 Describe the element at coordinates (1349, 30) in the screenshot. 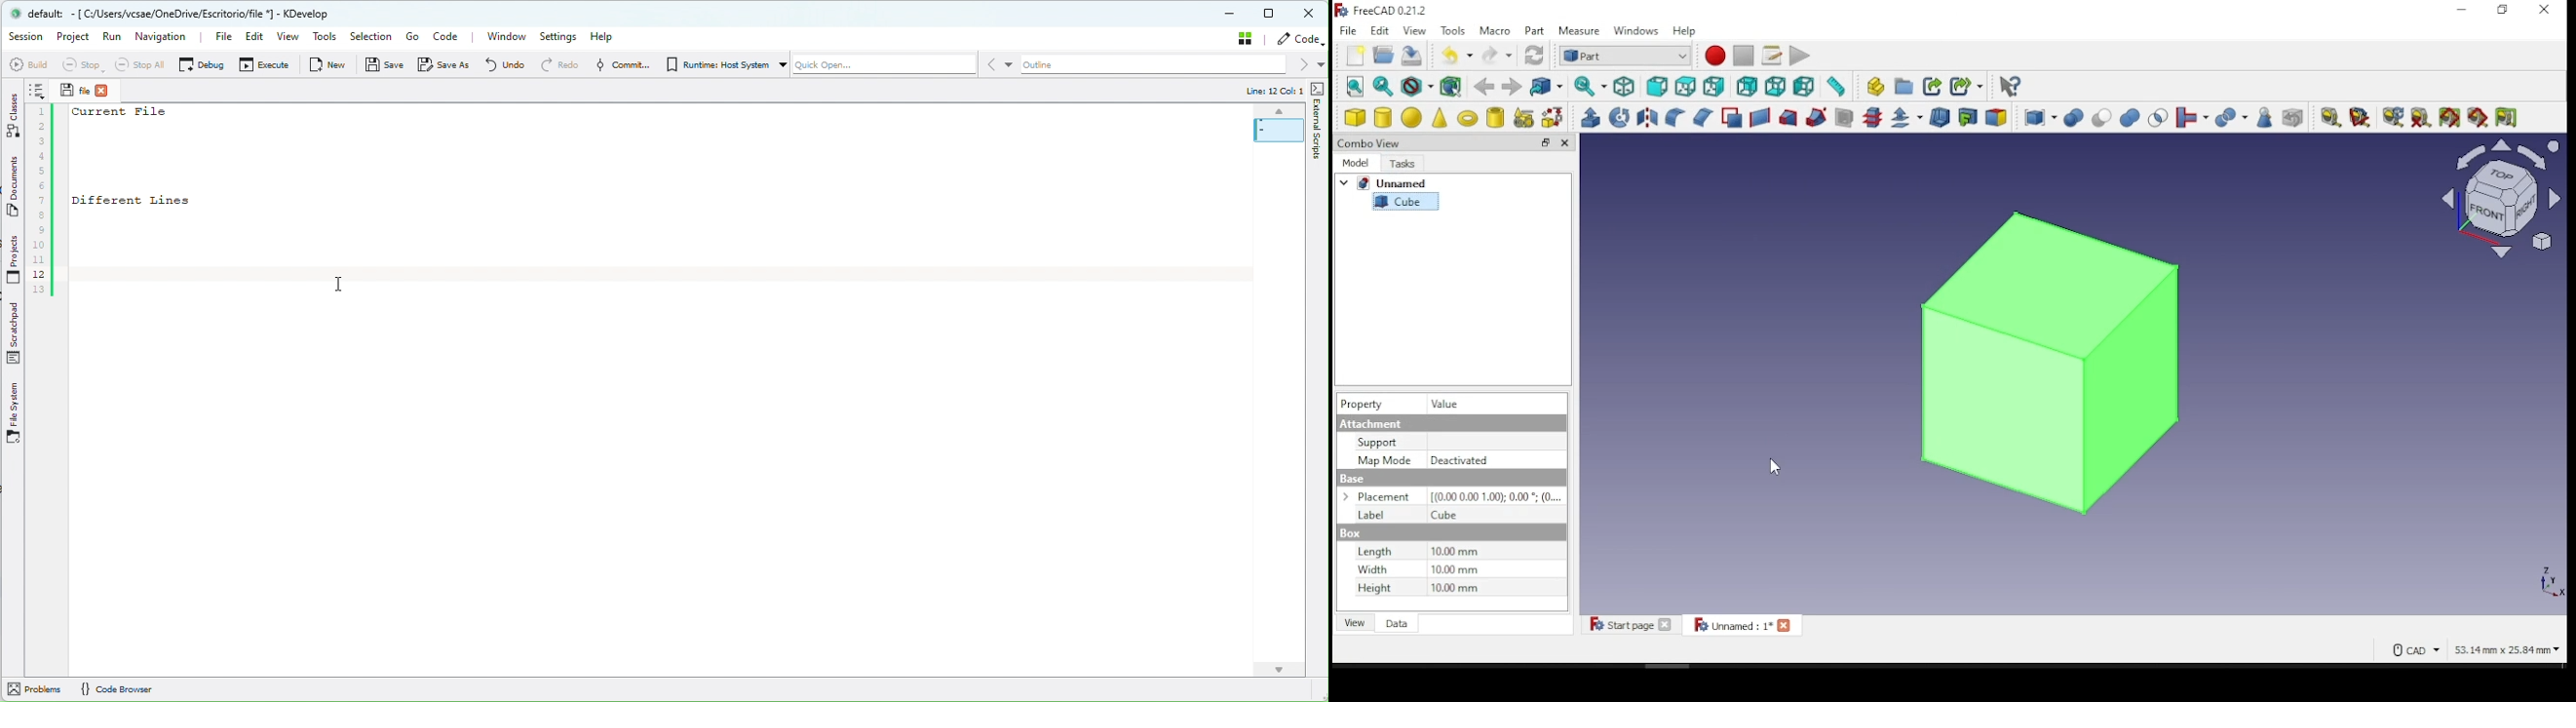

I see `file` at that location.